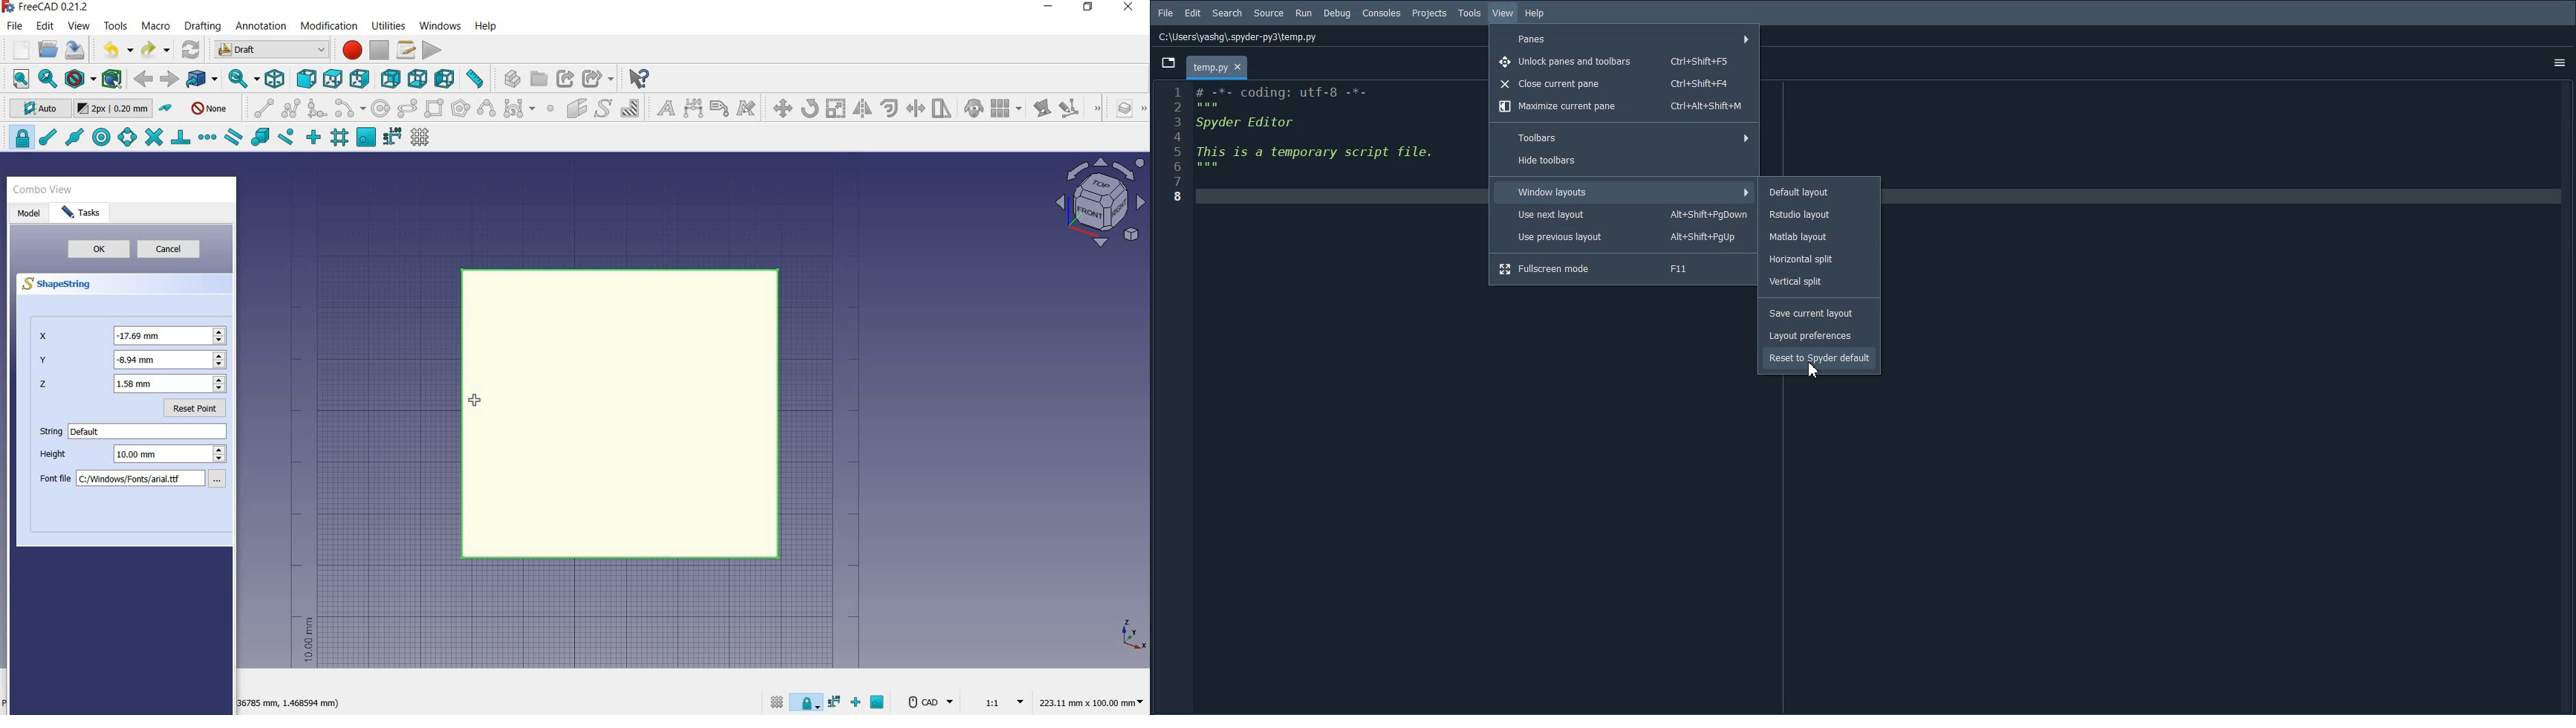  Describe the element at coordinates (1818, 191) in the screenshot. I see `Default layout` at that location.